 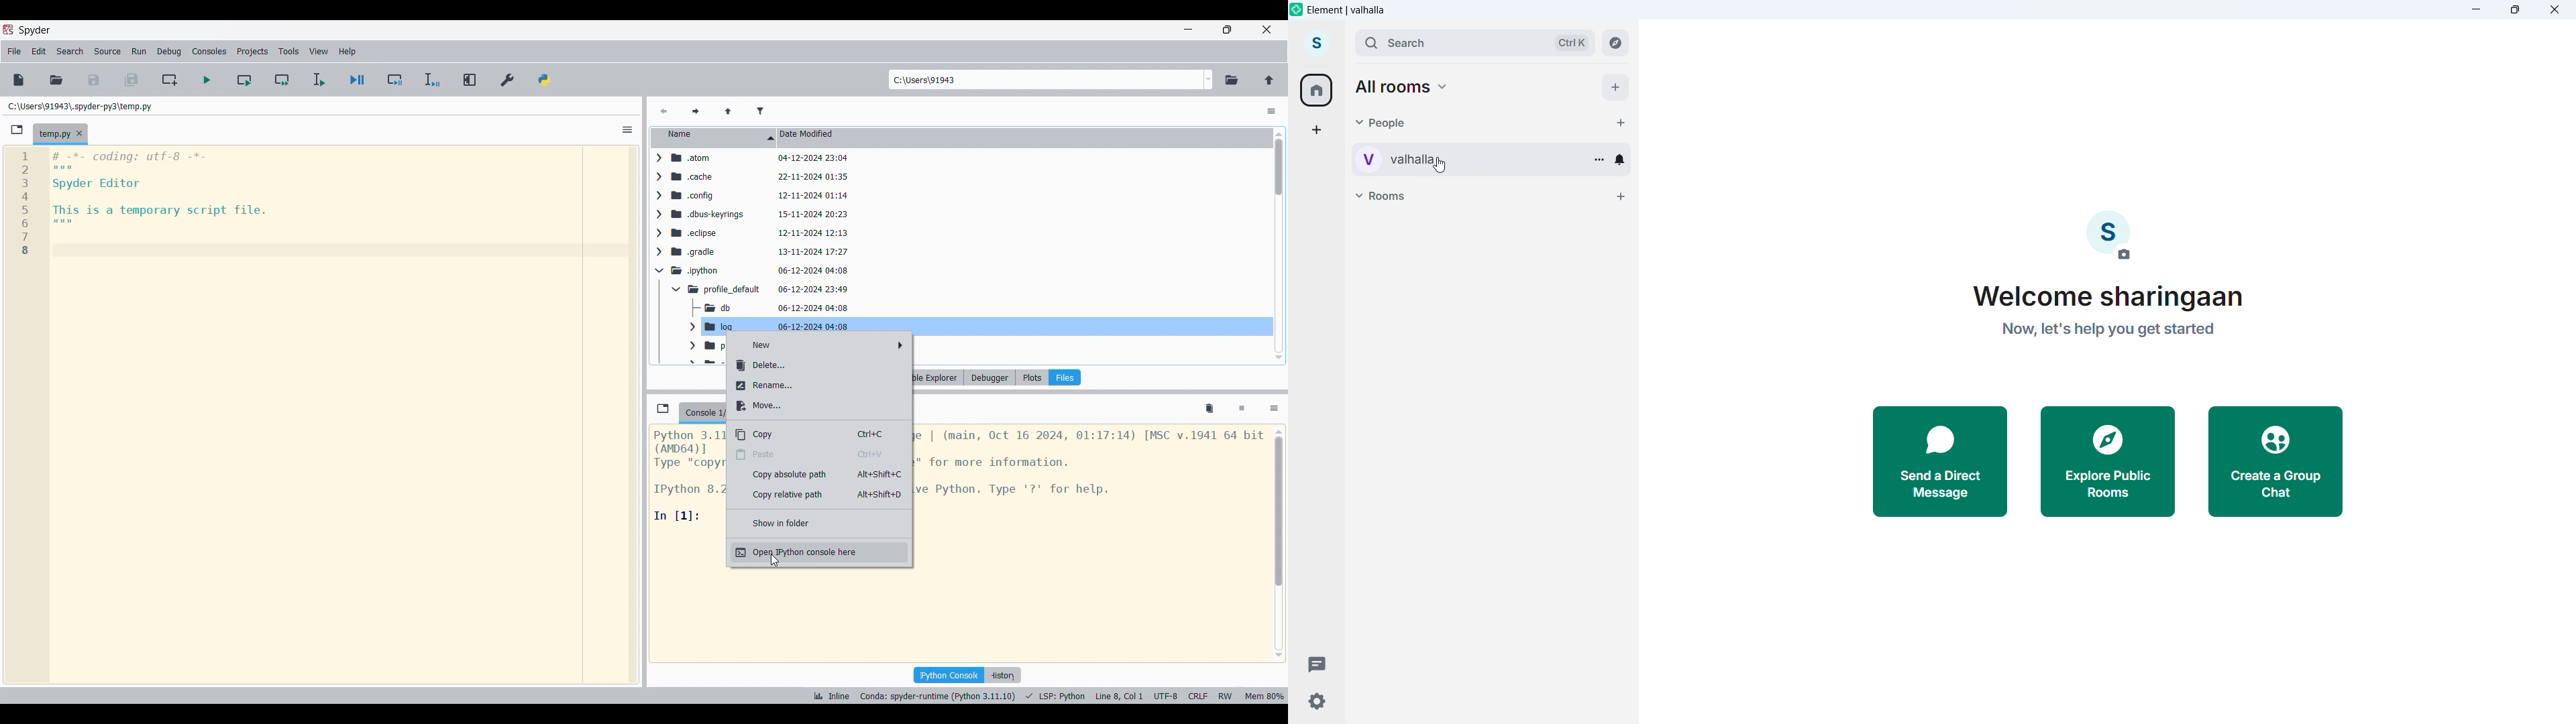 What do you see at coordinates (2516, 10) in the screenshot?
I see `Maximize` at bounding box center [2516, 10].